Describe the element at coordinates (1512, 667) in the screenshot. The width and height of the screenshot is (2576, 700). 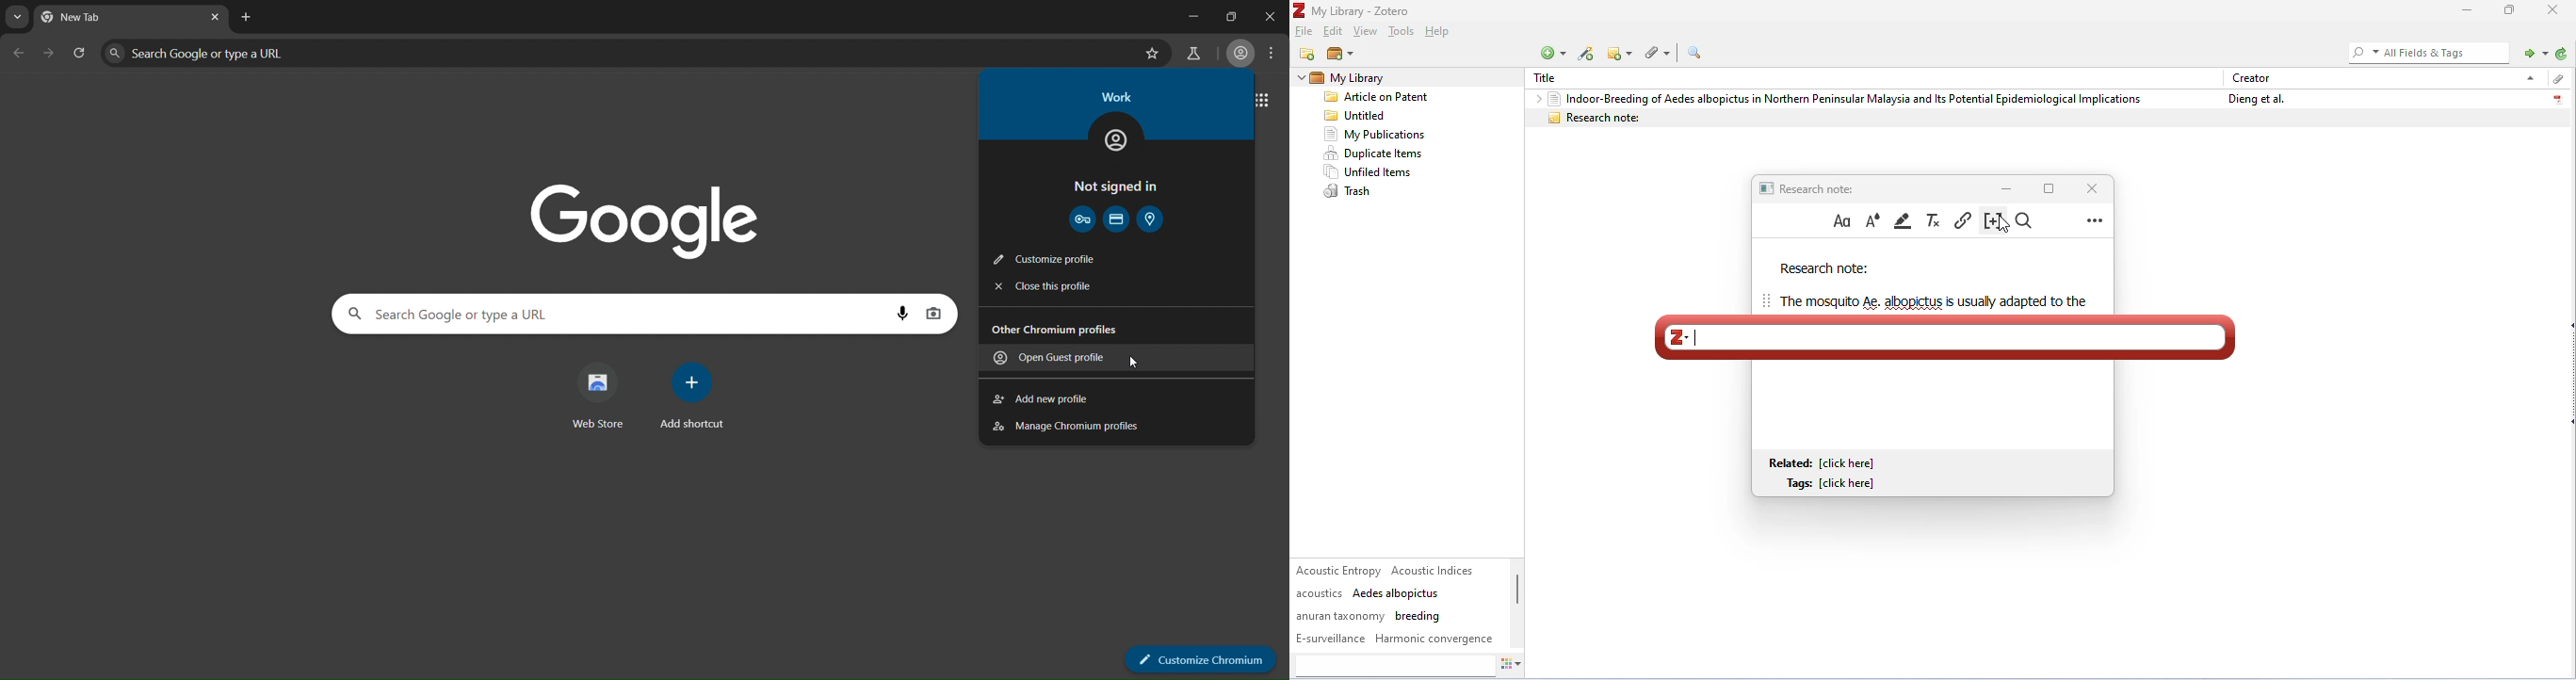
I see `actions` at that location.